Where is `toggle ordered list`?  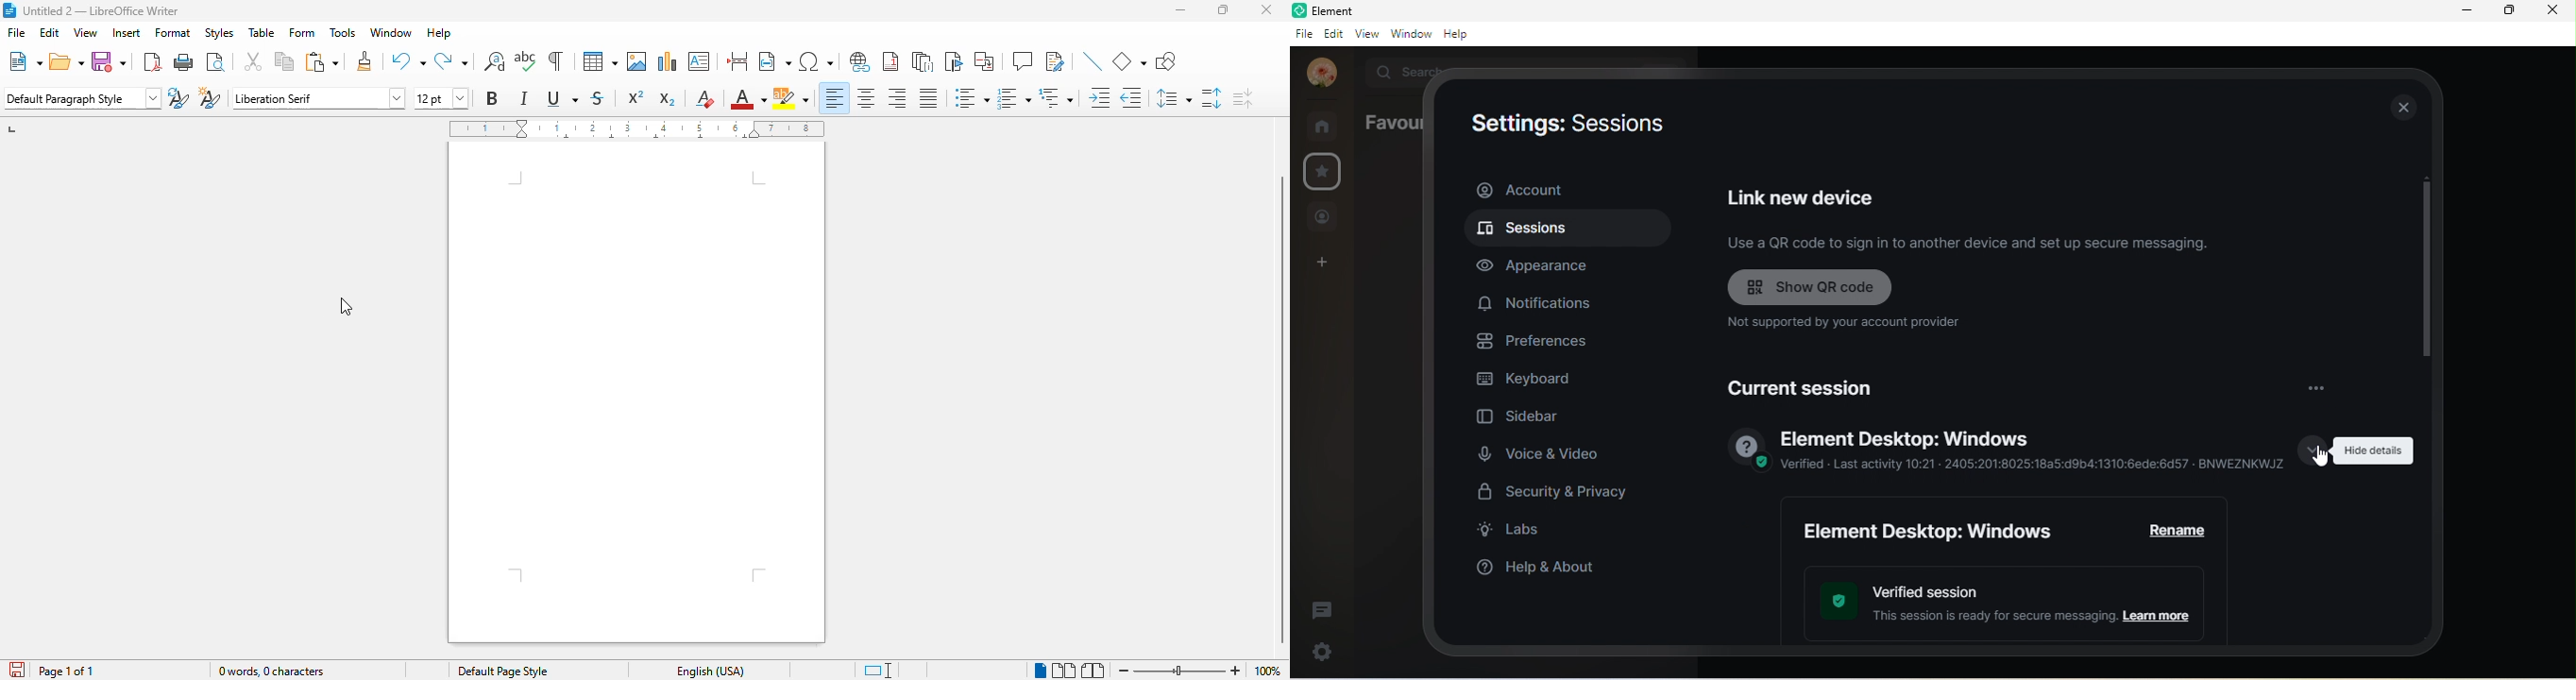
toggle ordered list is located at coordinates (1013, 98).